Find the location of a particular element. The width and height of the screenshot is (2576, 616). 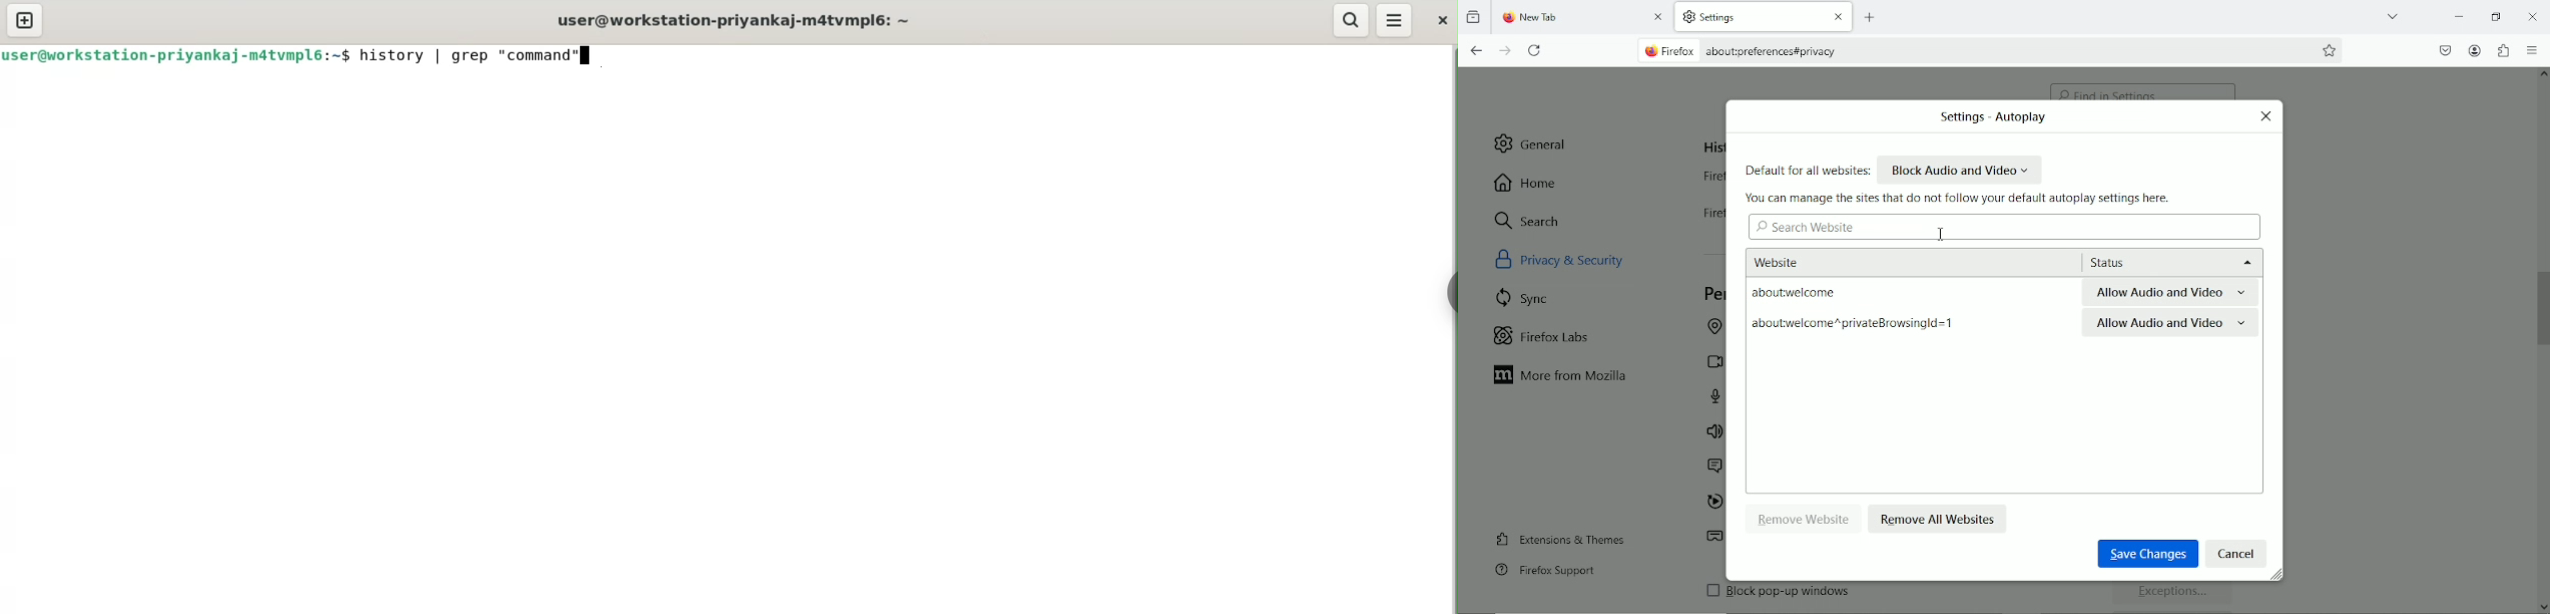

speaker selection is located at coordinates (1714, 433).